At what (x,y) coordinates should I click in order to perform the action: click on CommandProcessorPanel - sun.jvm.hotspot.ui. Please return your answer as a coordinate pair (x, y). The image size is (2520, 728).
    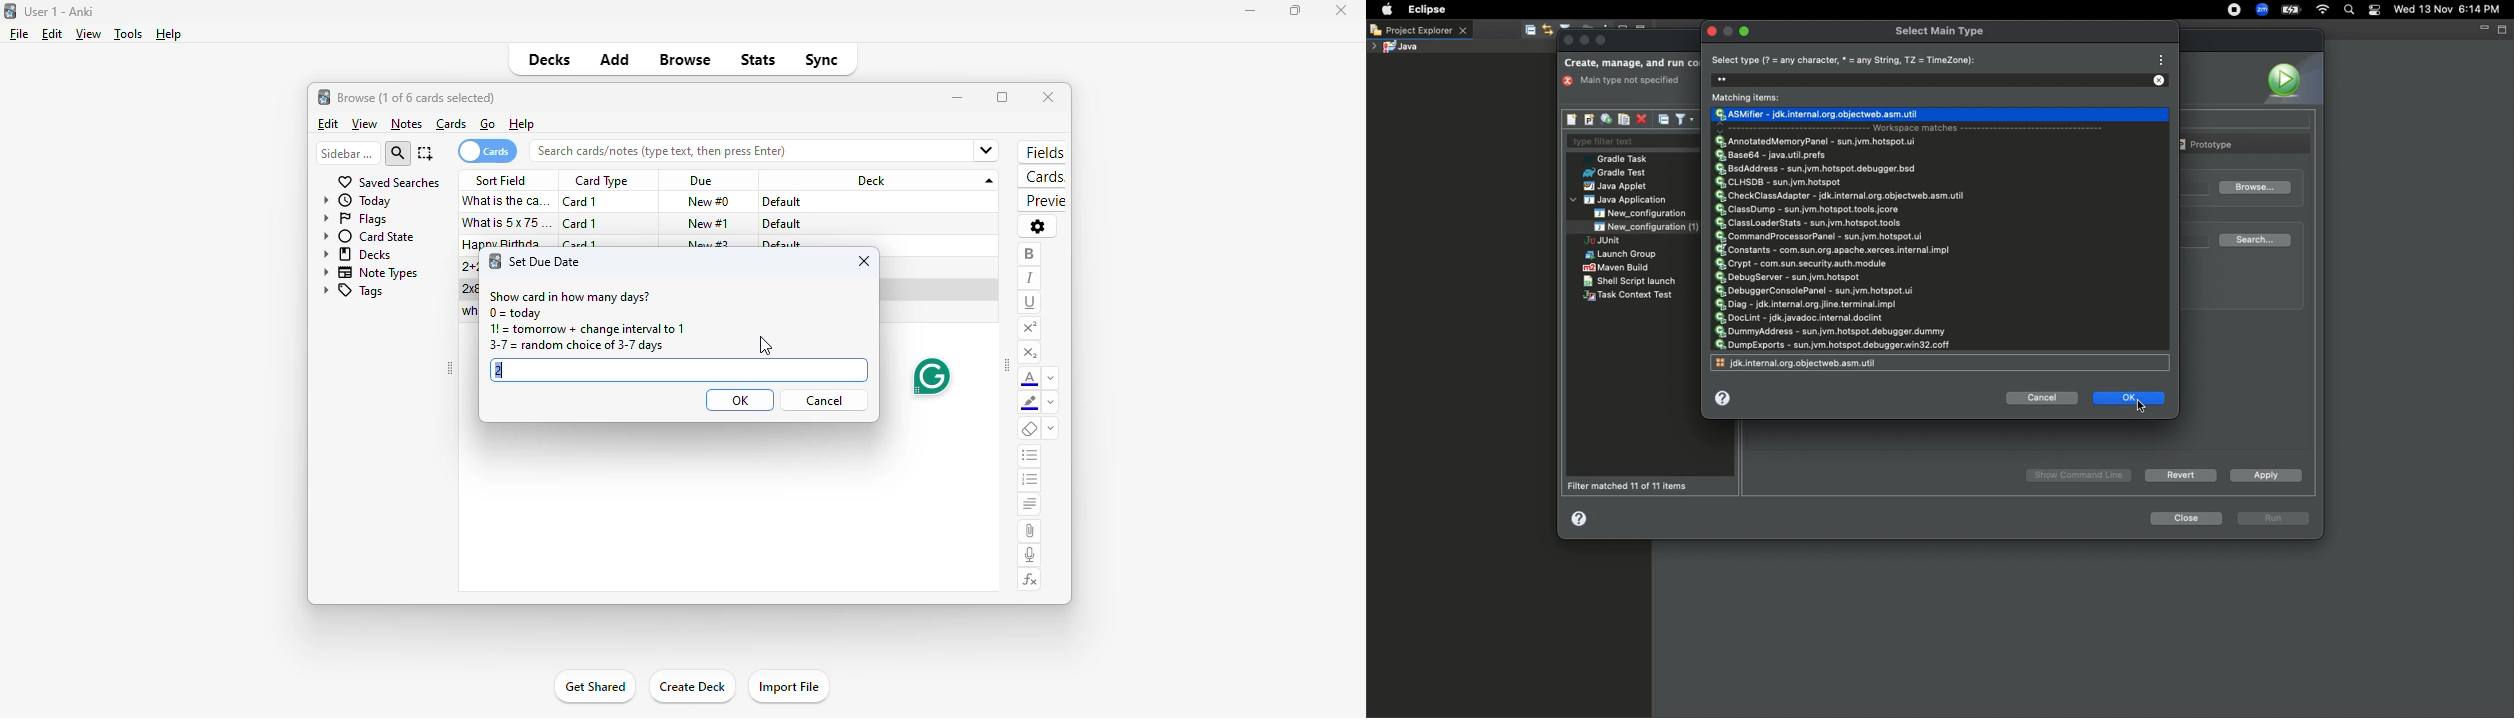
    Looking at the image, I should click on (1822, 237).